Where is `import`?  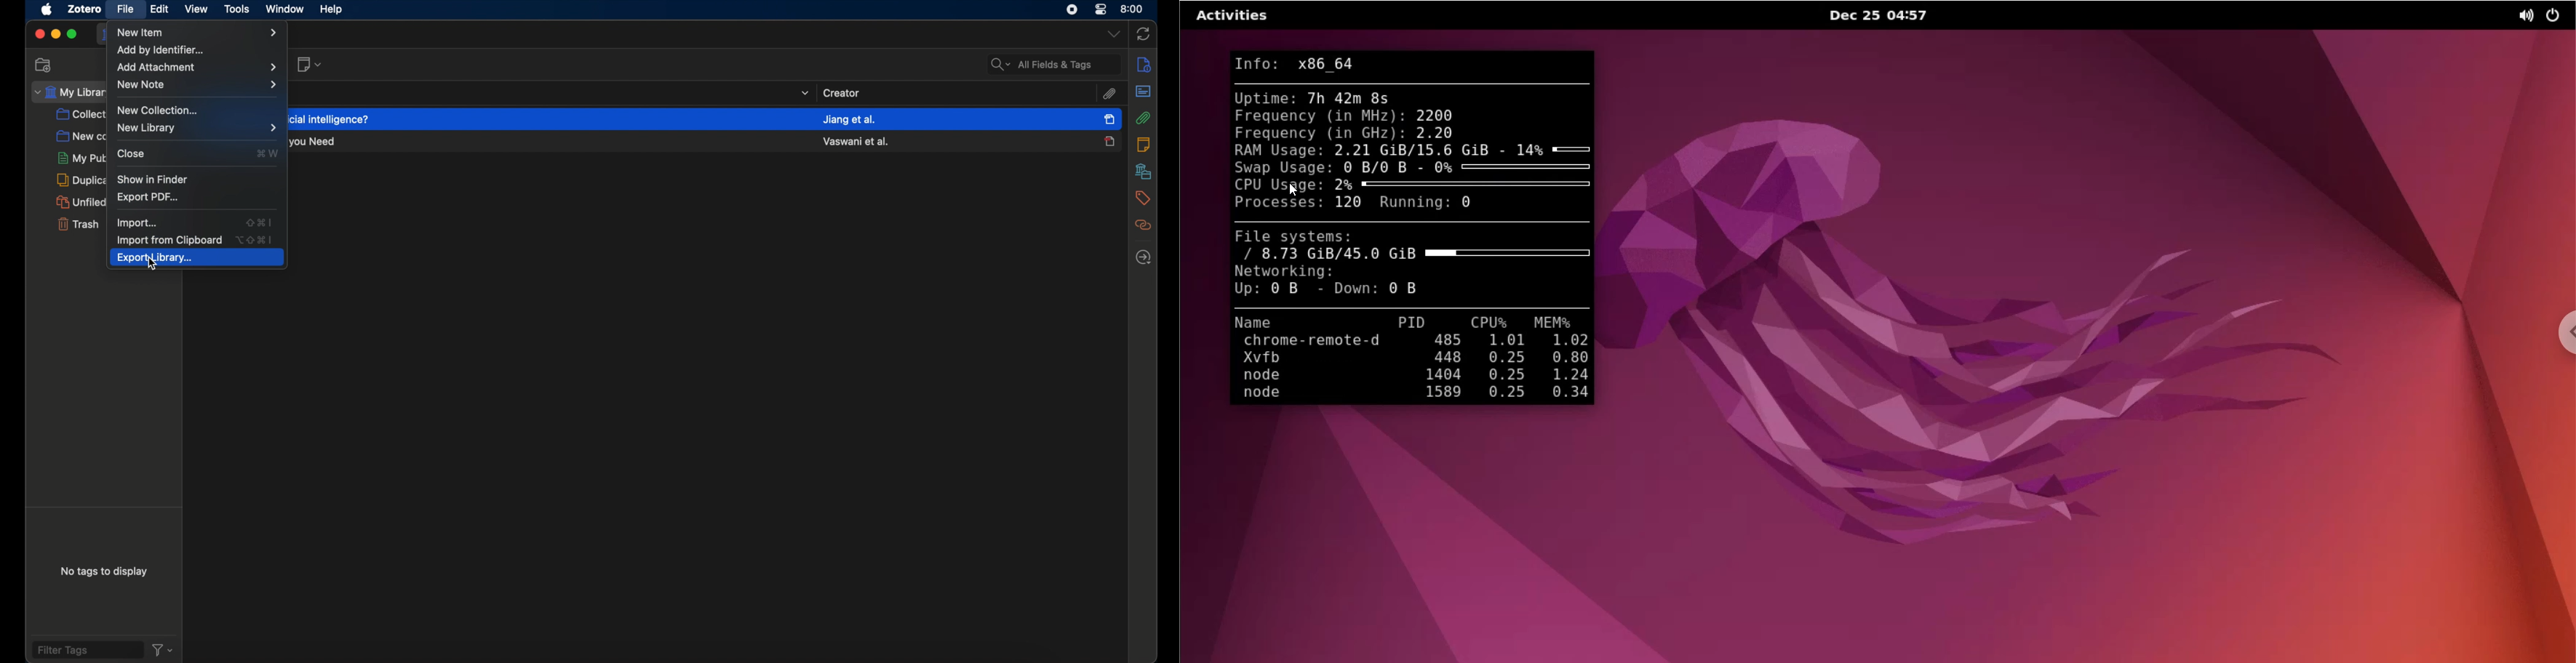 import is located at coordinates (137, 223).